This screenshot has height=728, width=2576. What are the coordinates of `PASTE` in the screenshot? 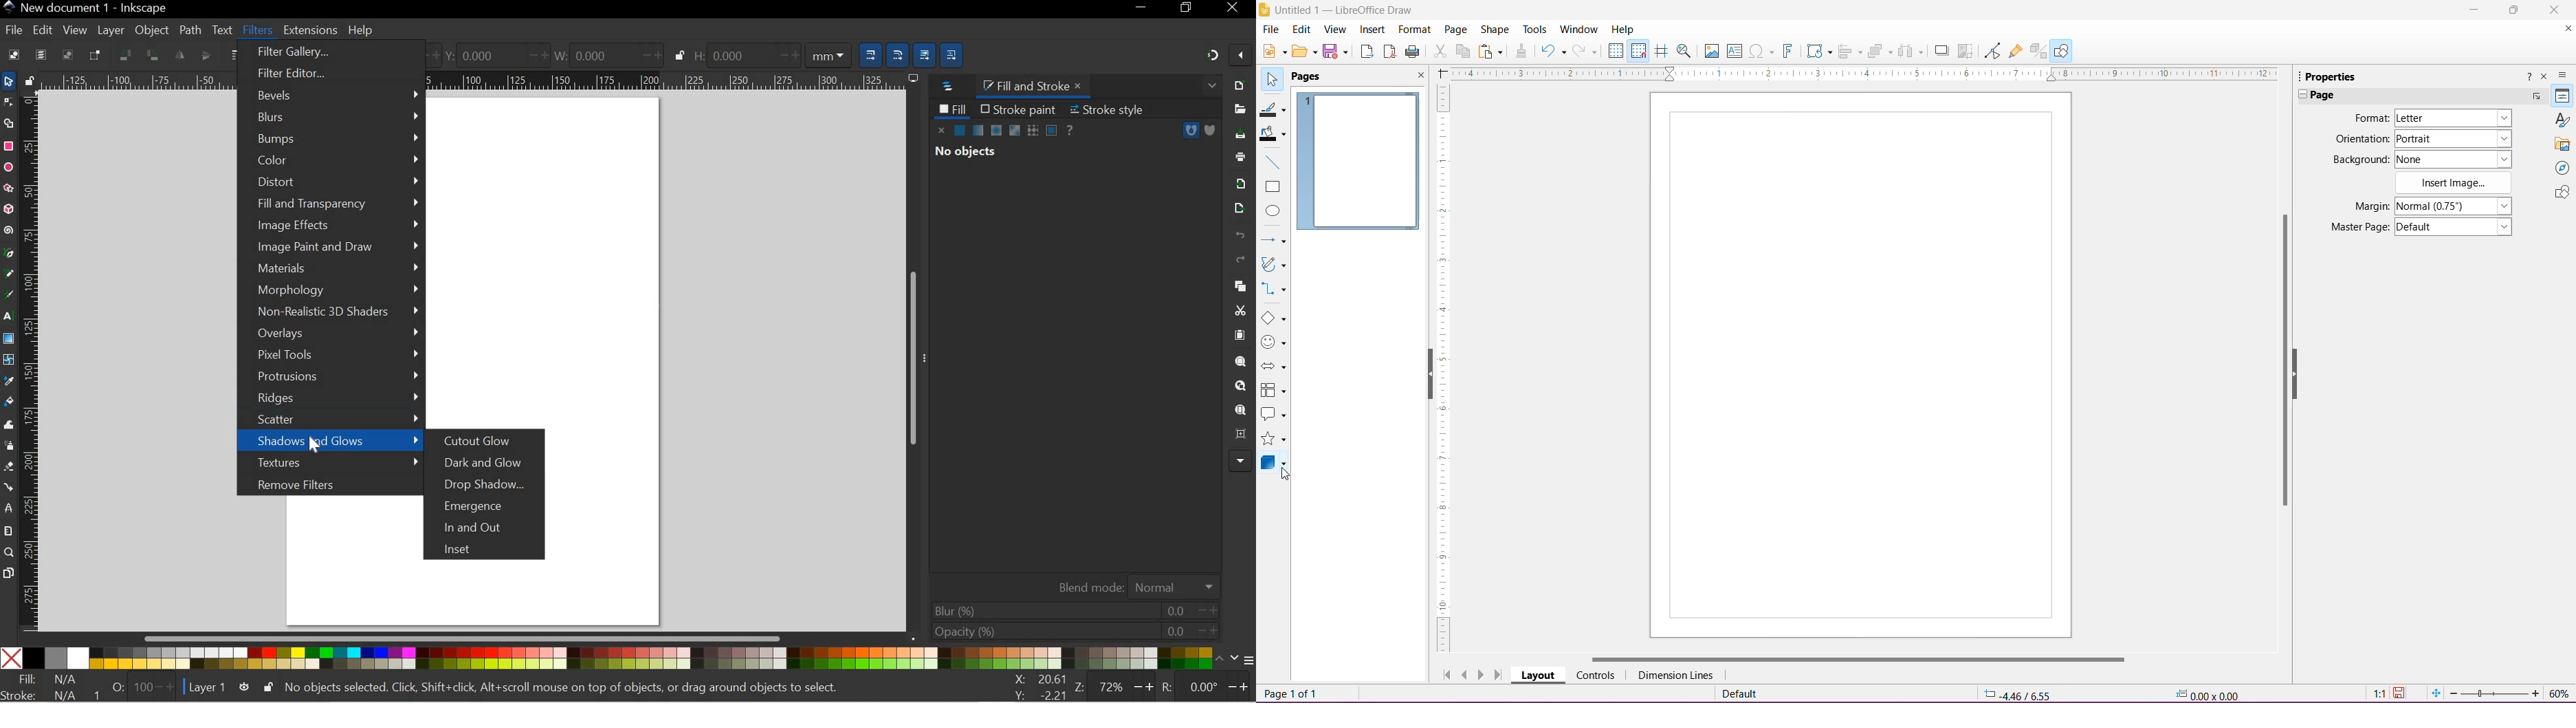 It's located at (1240, 335).